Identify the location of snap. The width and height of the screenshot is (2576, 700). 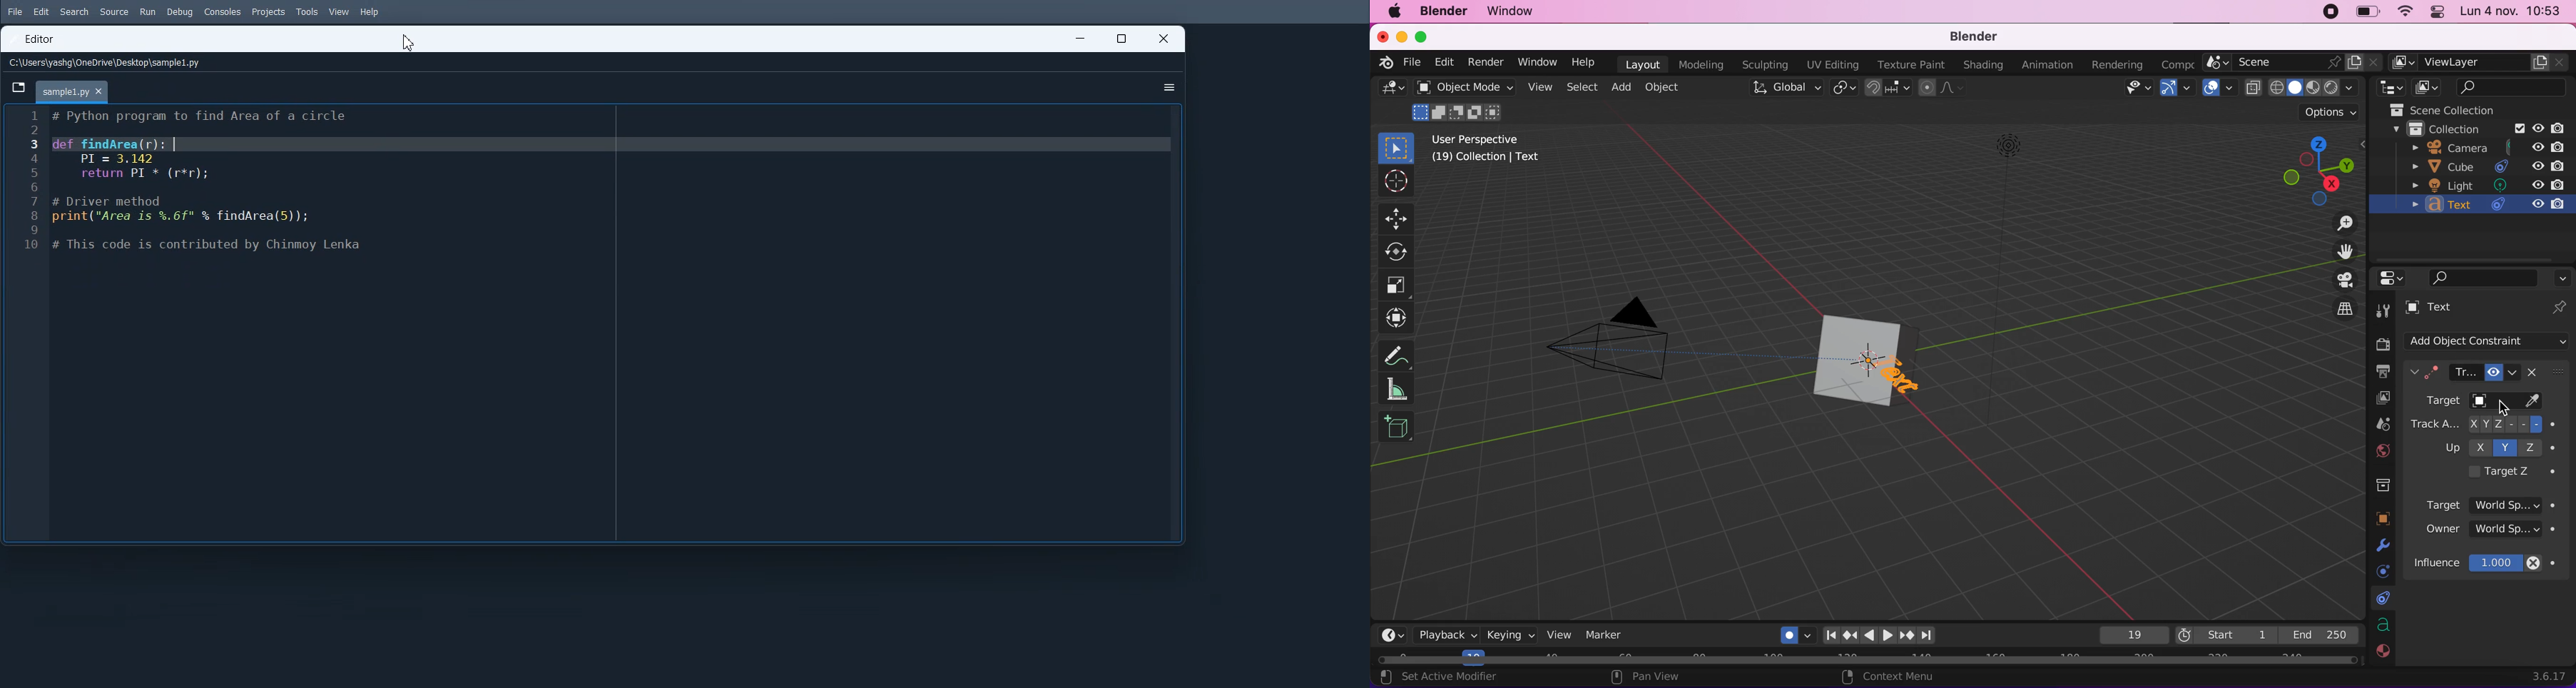
(1886, 88).